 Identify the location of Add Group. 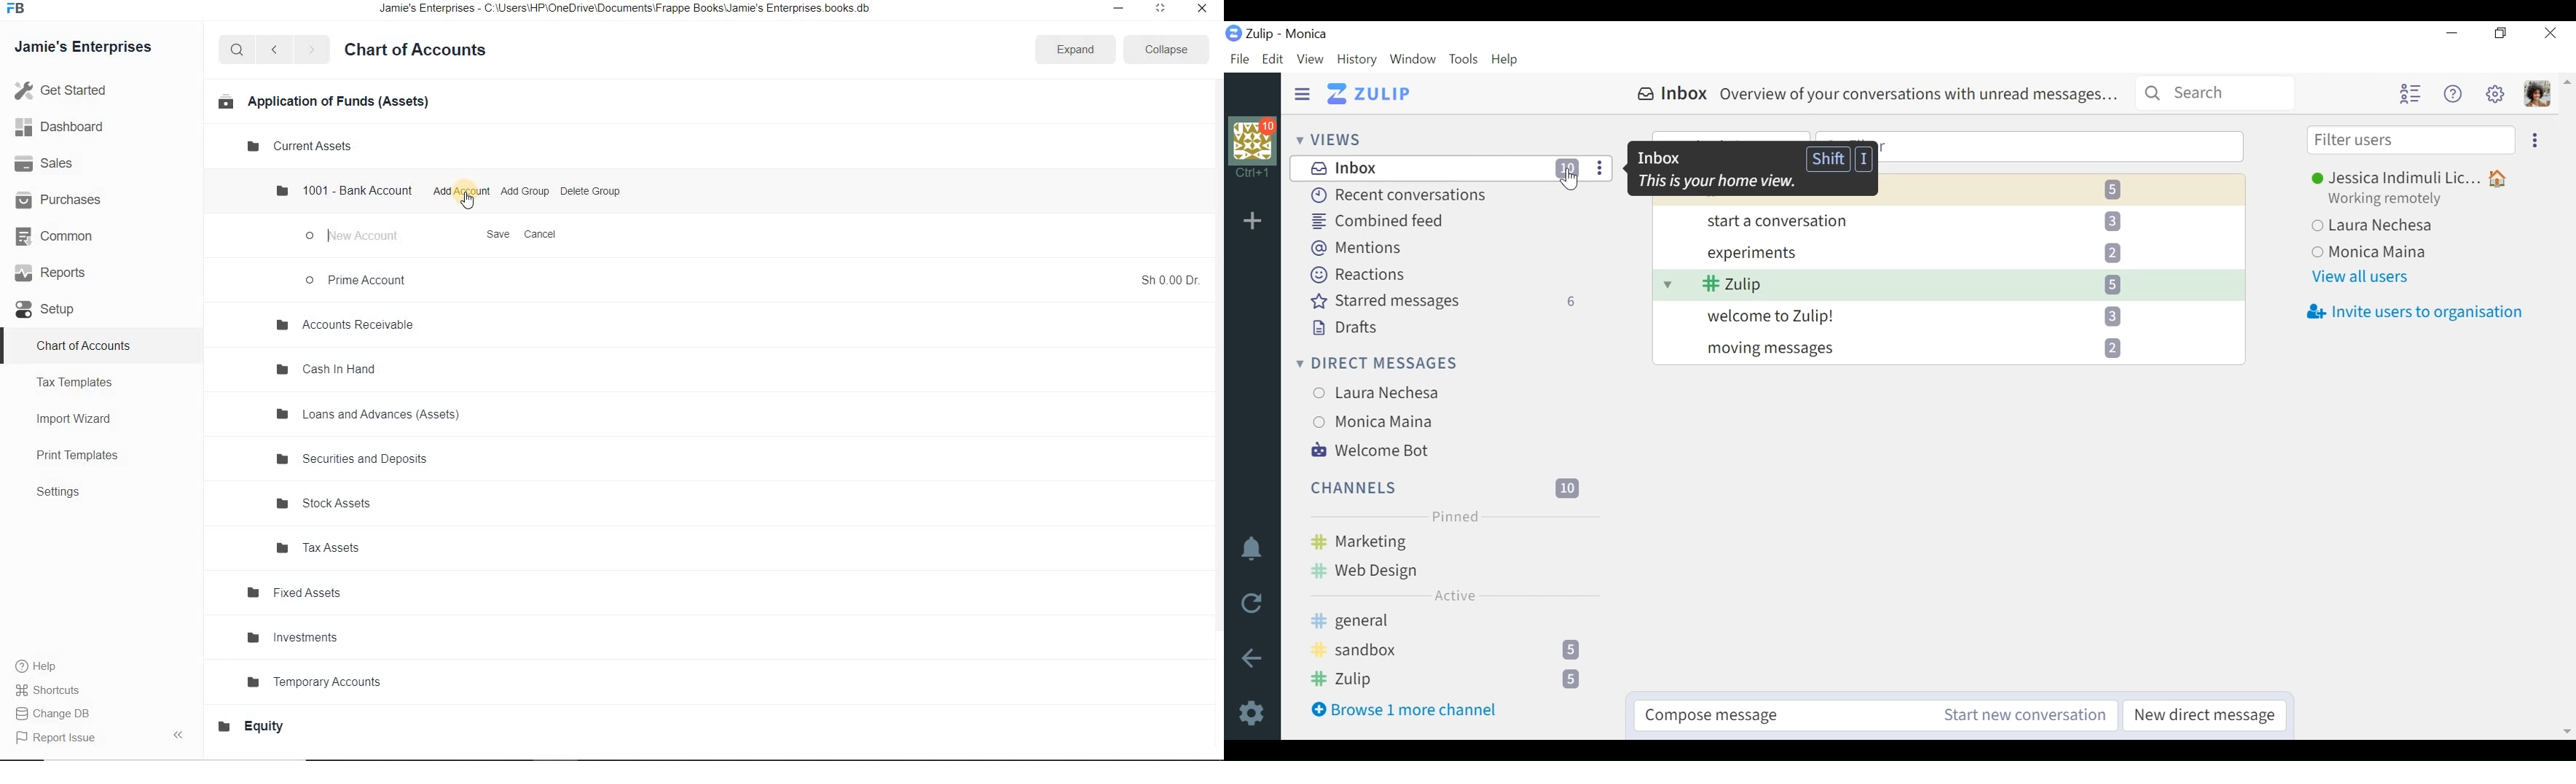
(525, 191).